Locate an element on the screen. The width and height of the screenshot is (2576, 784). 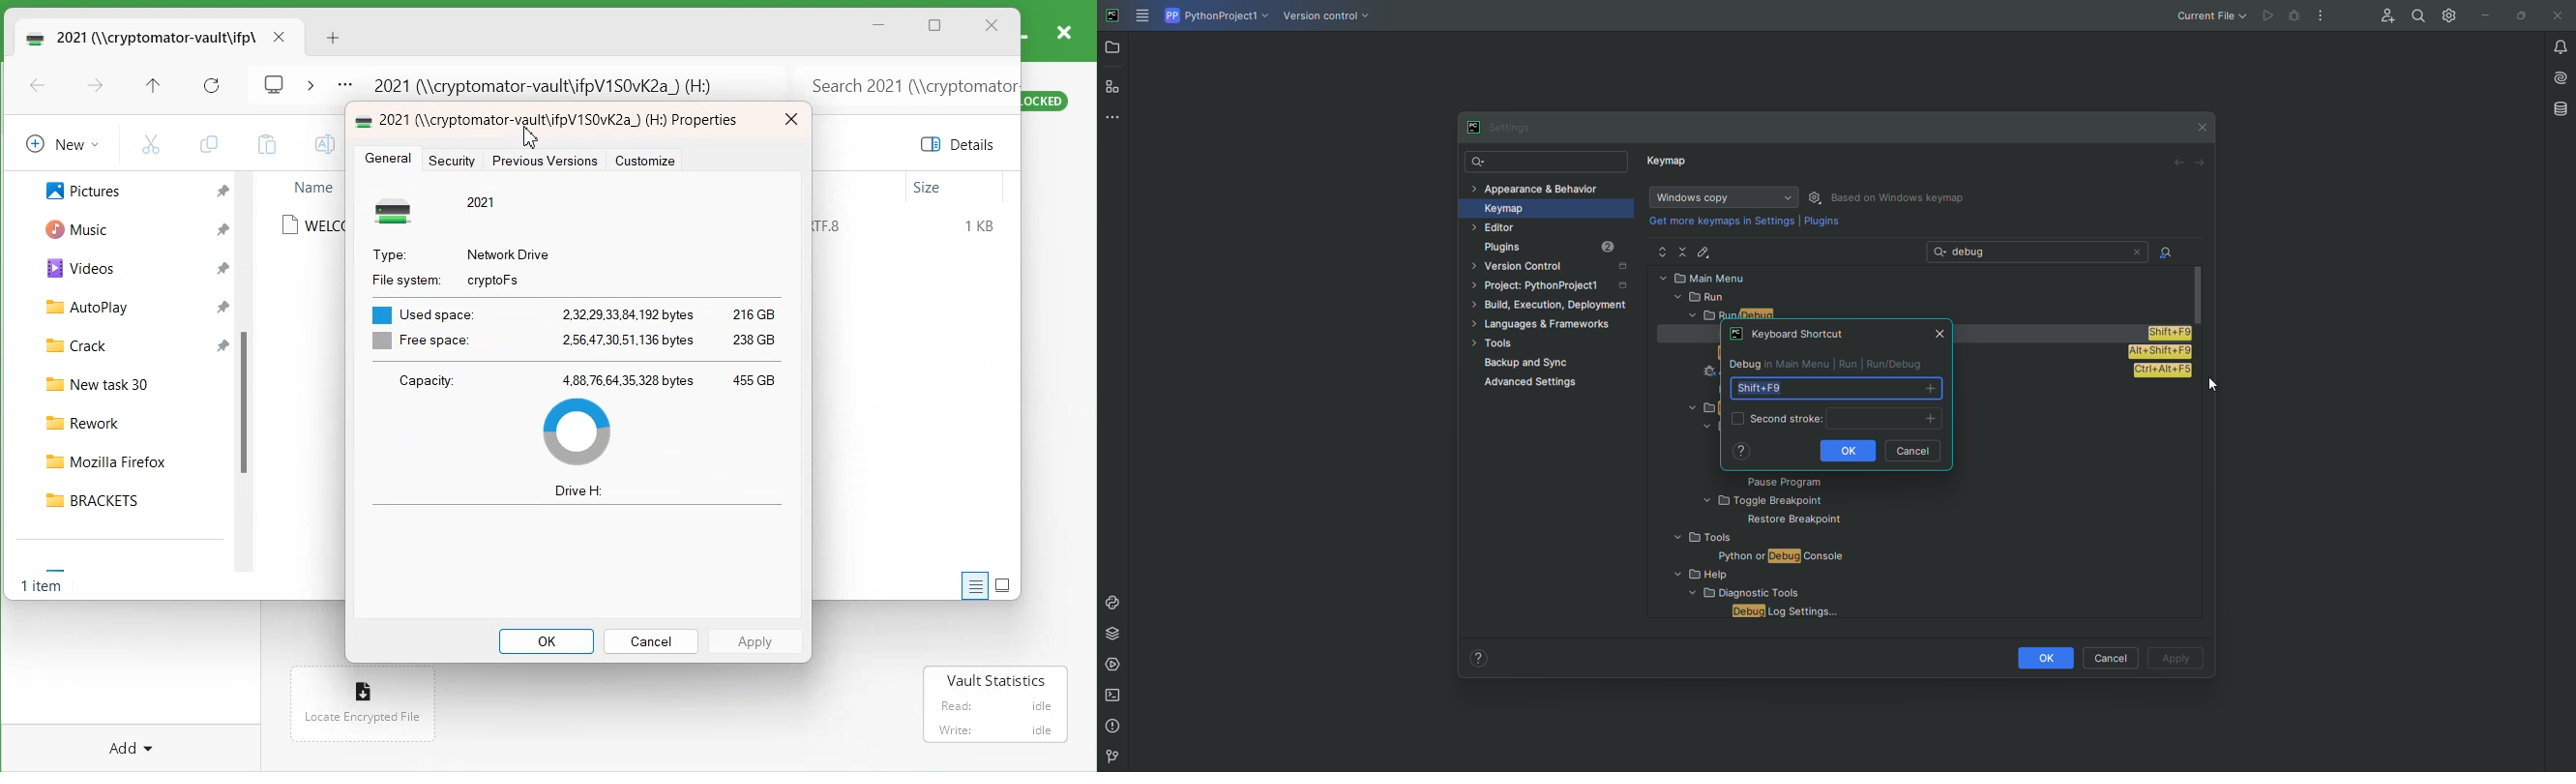
Scroll is located at coordinates (249, 378).